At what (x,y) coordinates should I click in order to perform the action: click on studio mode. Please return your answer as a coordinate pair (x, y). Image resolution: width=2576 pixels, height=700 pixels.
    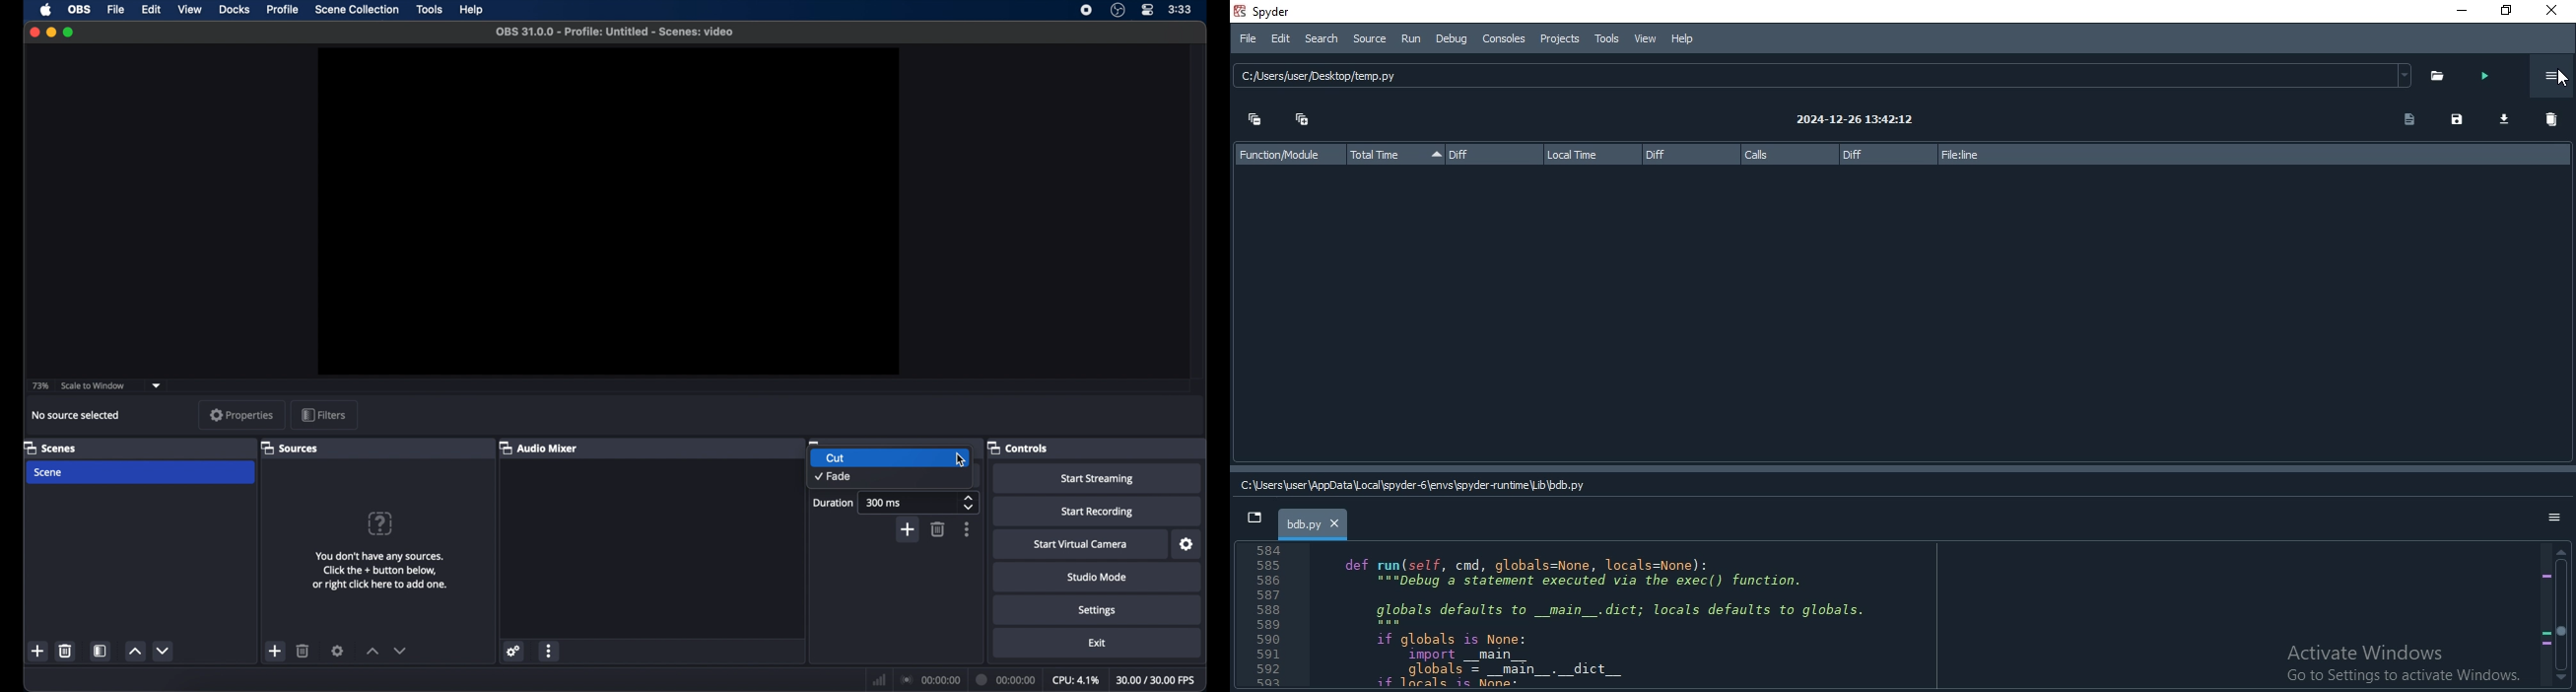
    Looking at the image, I should click on (1098, 577).